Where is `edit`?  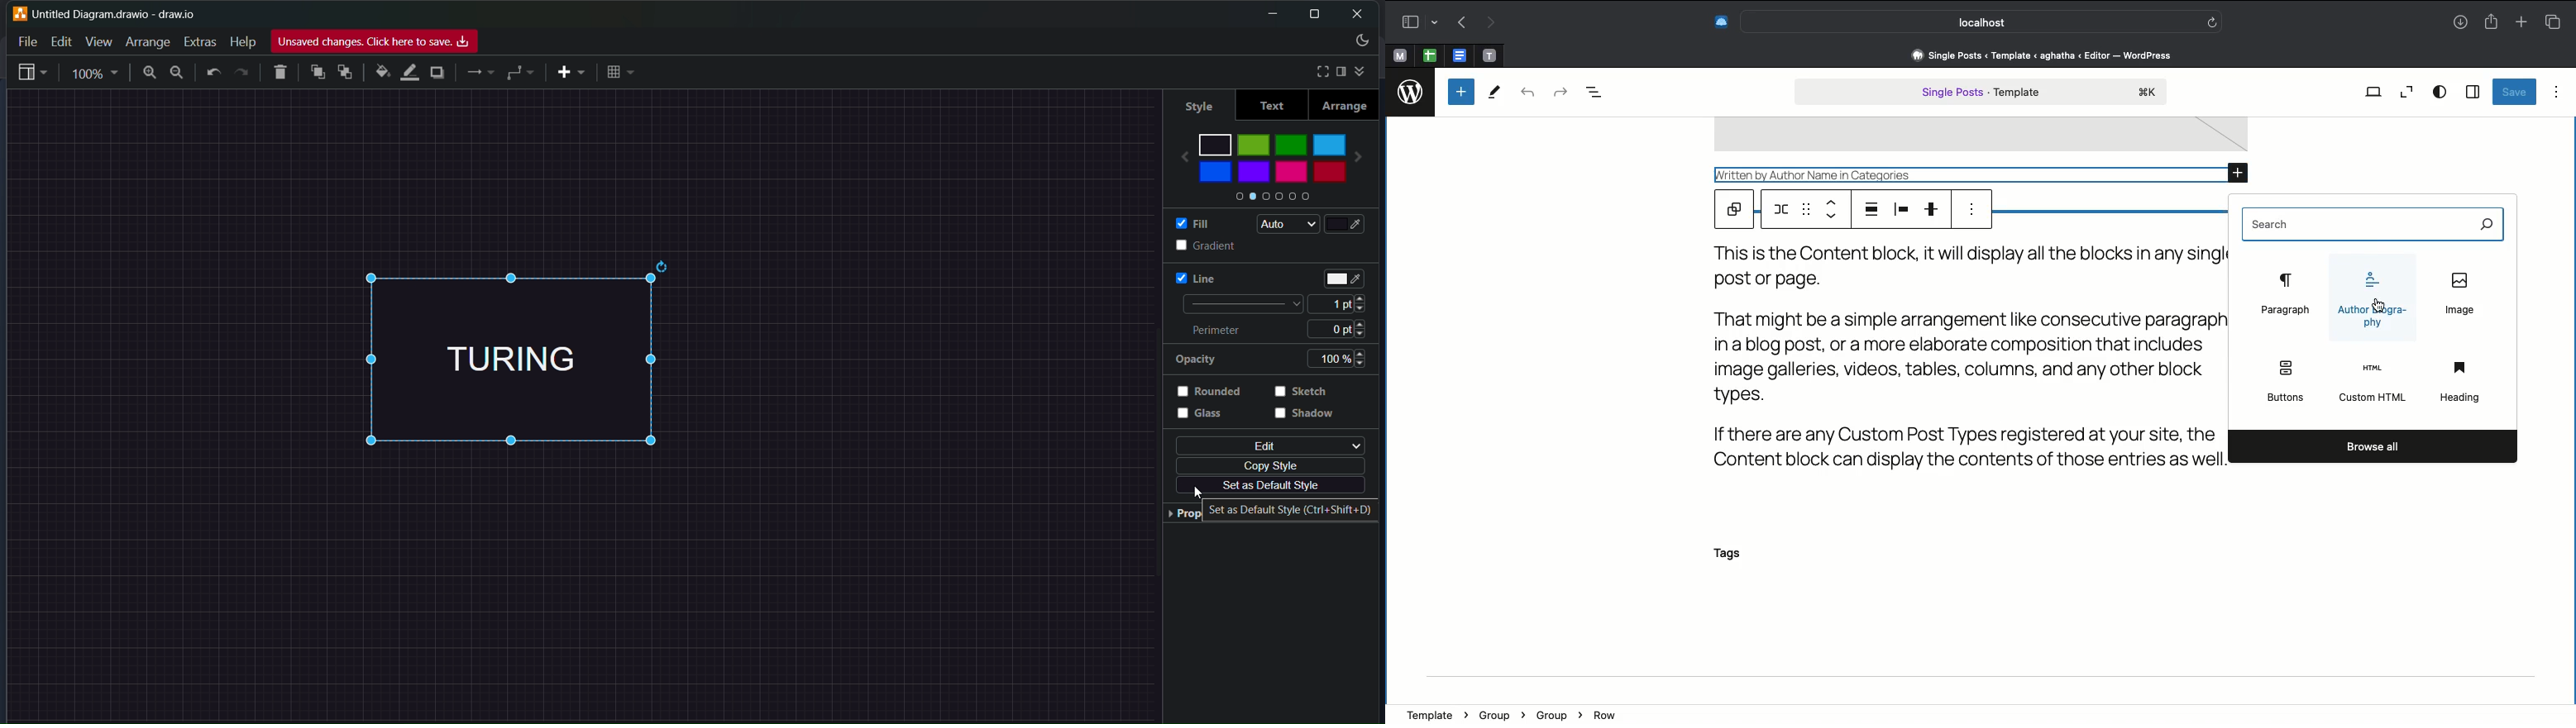
edit is located at coordinates (1266, 445).